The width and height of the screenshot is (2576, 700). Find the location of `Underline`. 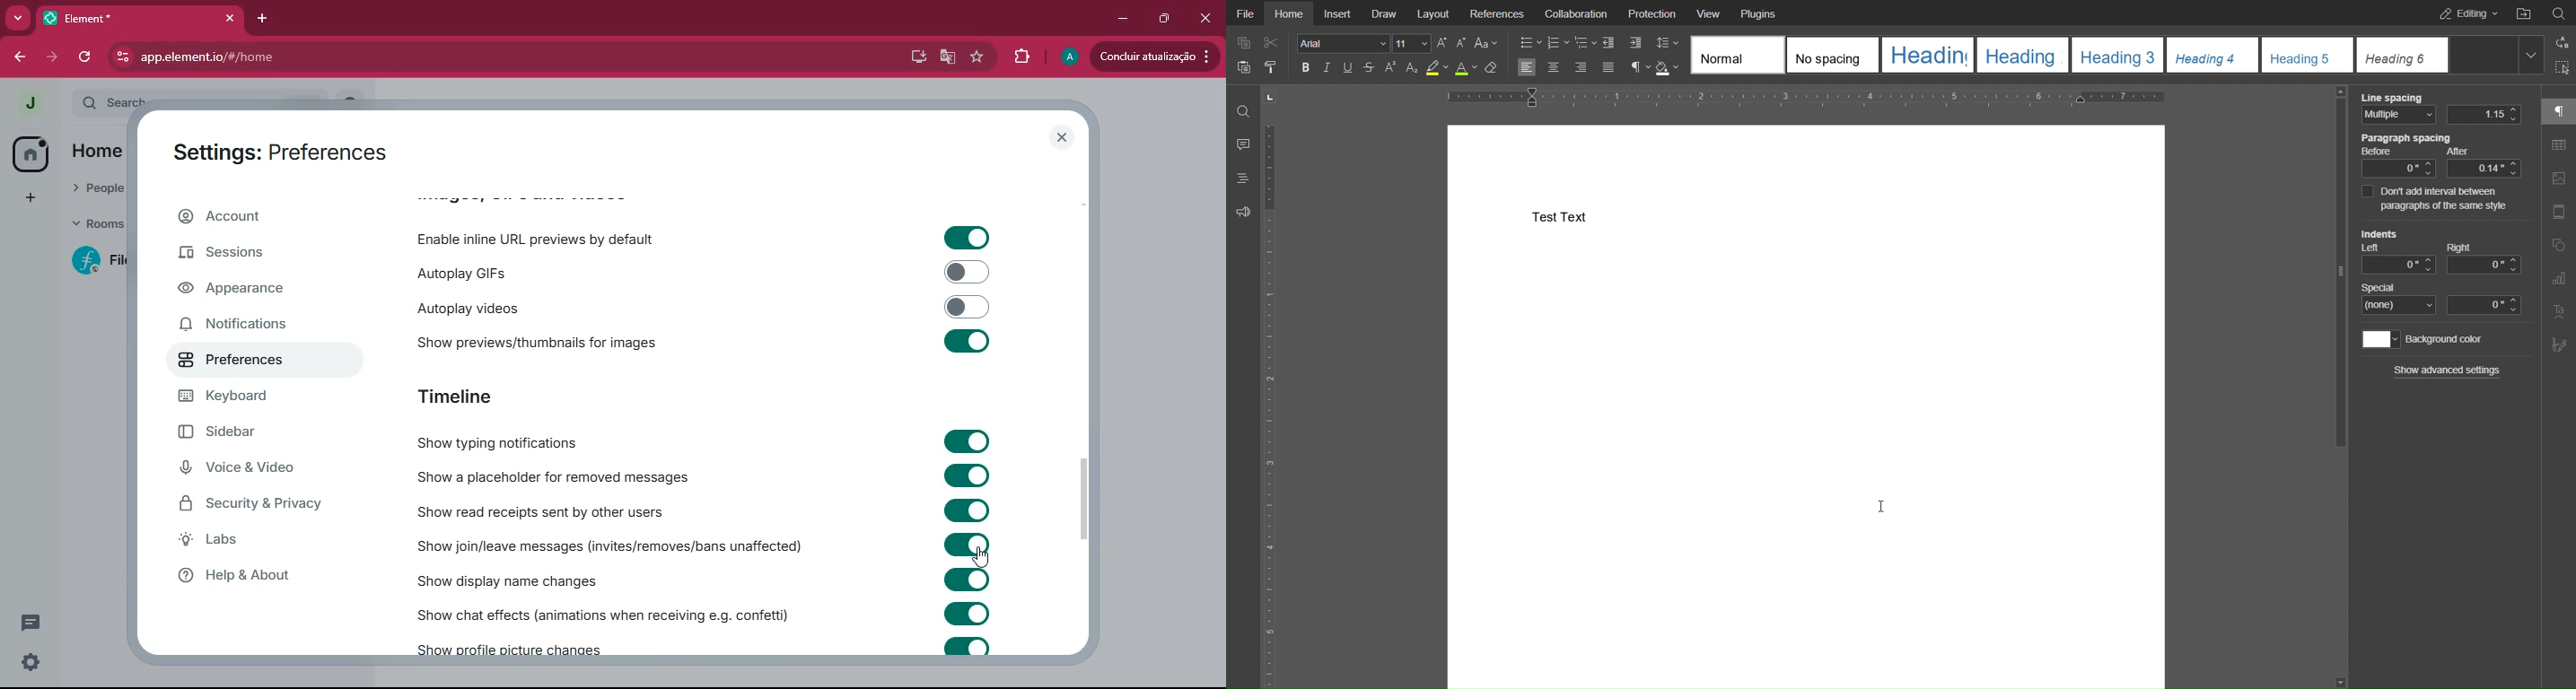

Underline is located at coordinates (1346, 67).